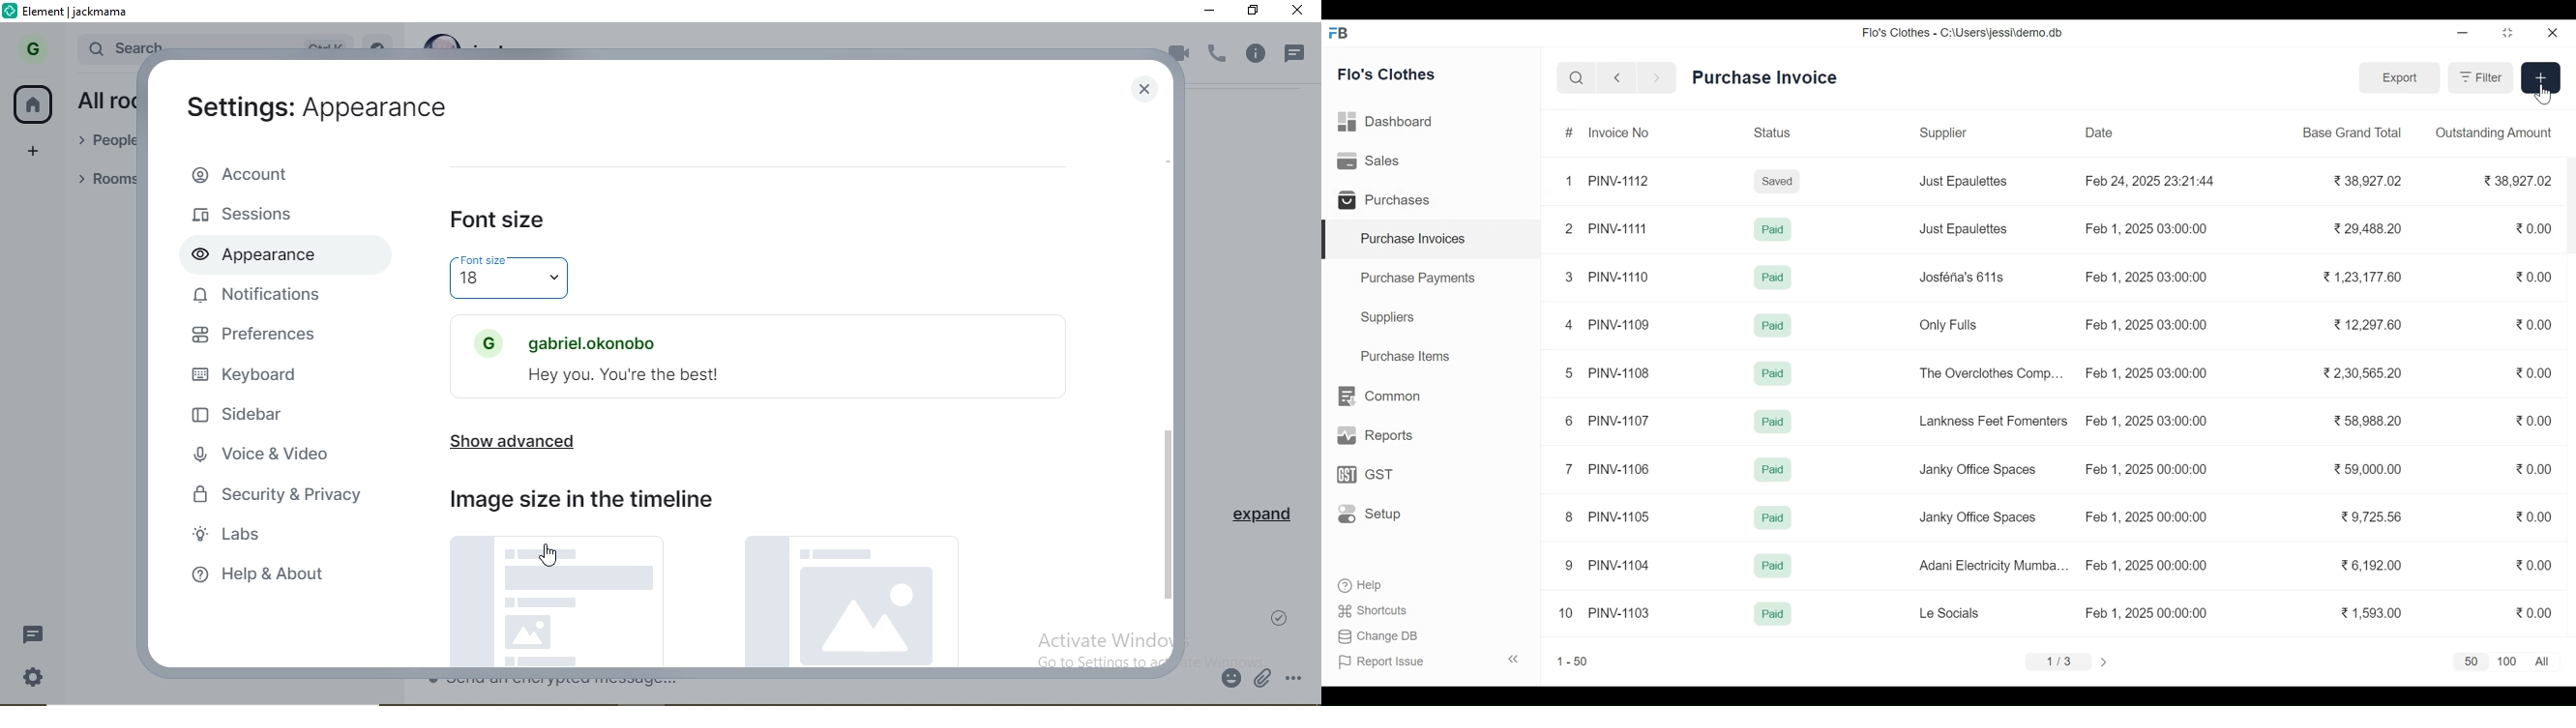 The image size is (2576, 728). Describe the element at coordinates (487, 257) in the screenshot. I see `Font size` at that location.